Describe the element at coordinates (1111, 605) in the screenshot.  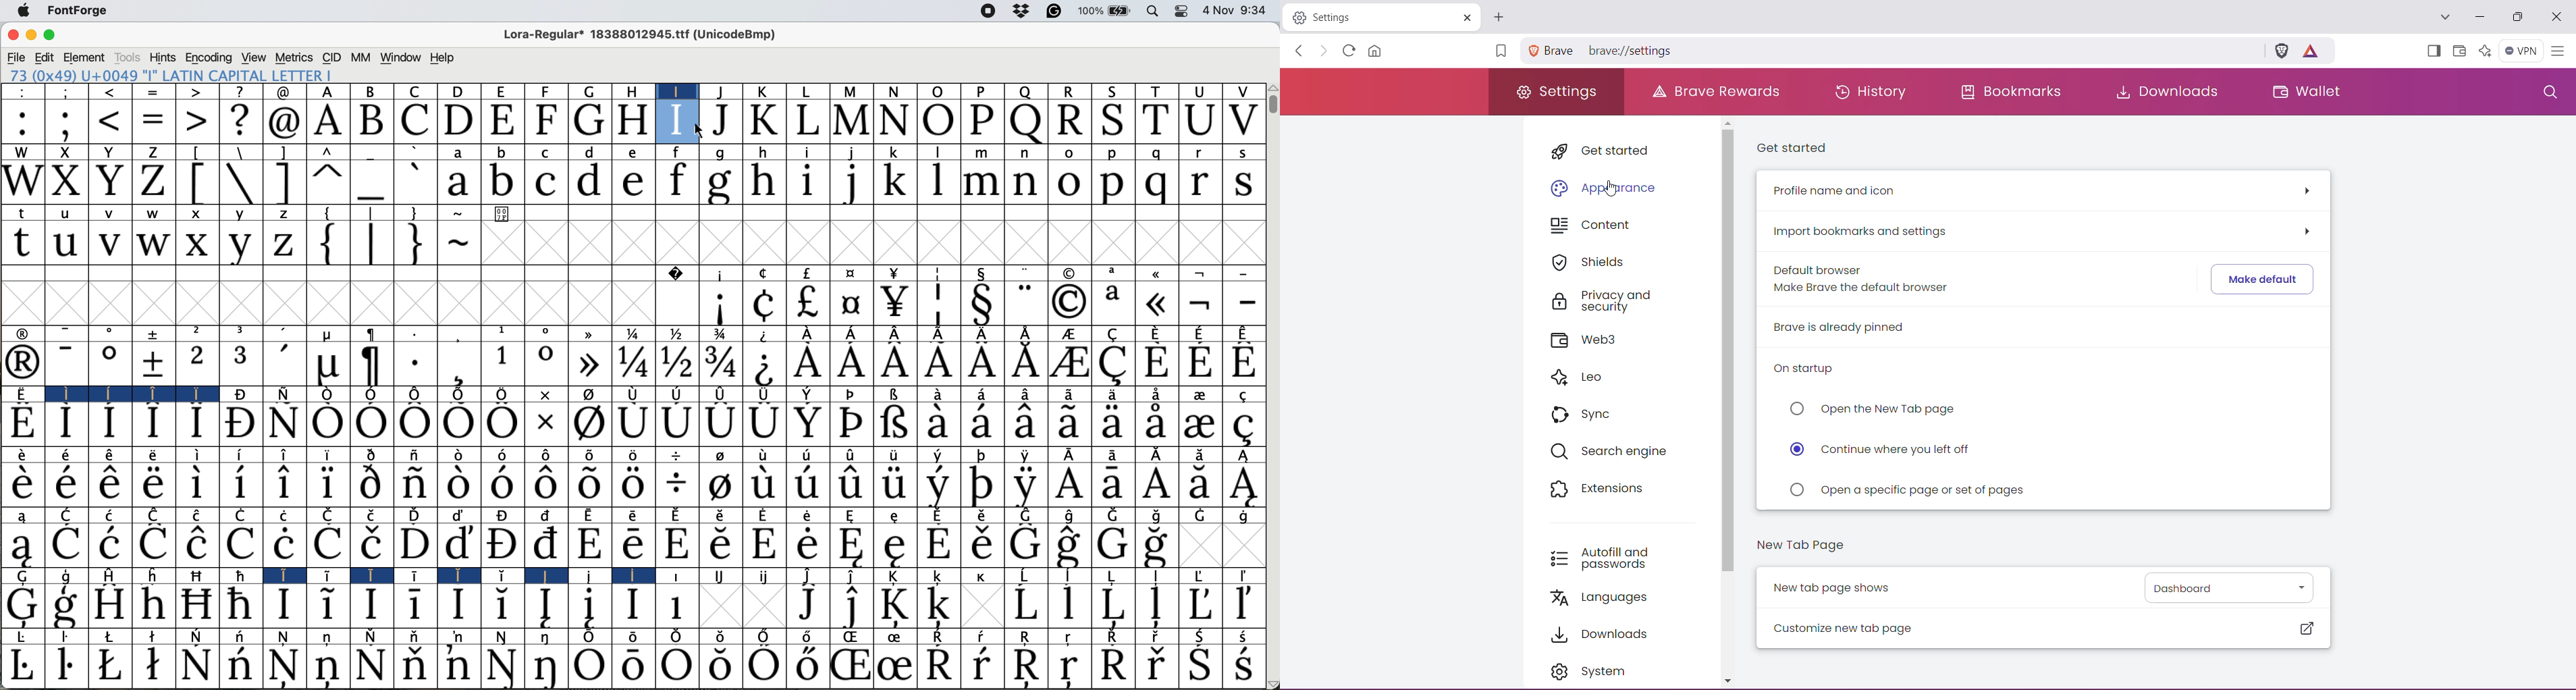
I see `Symbol` at that location.